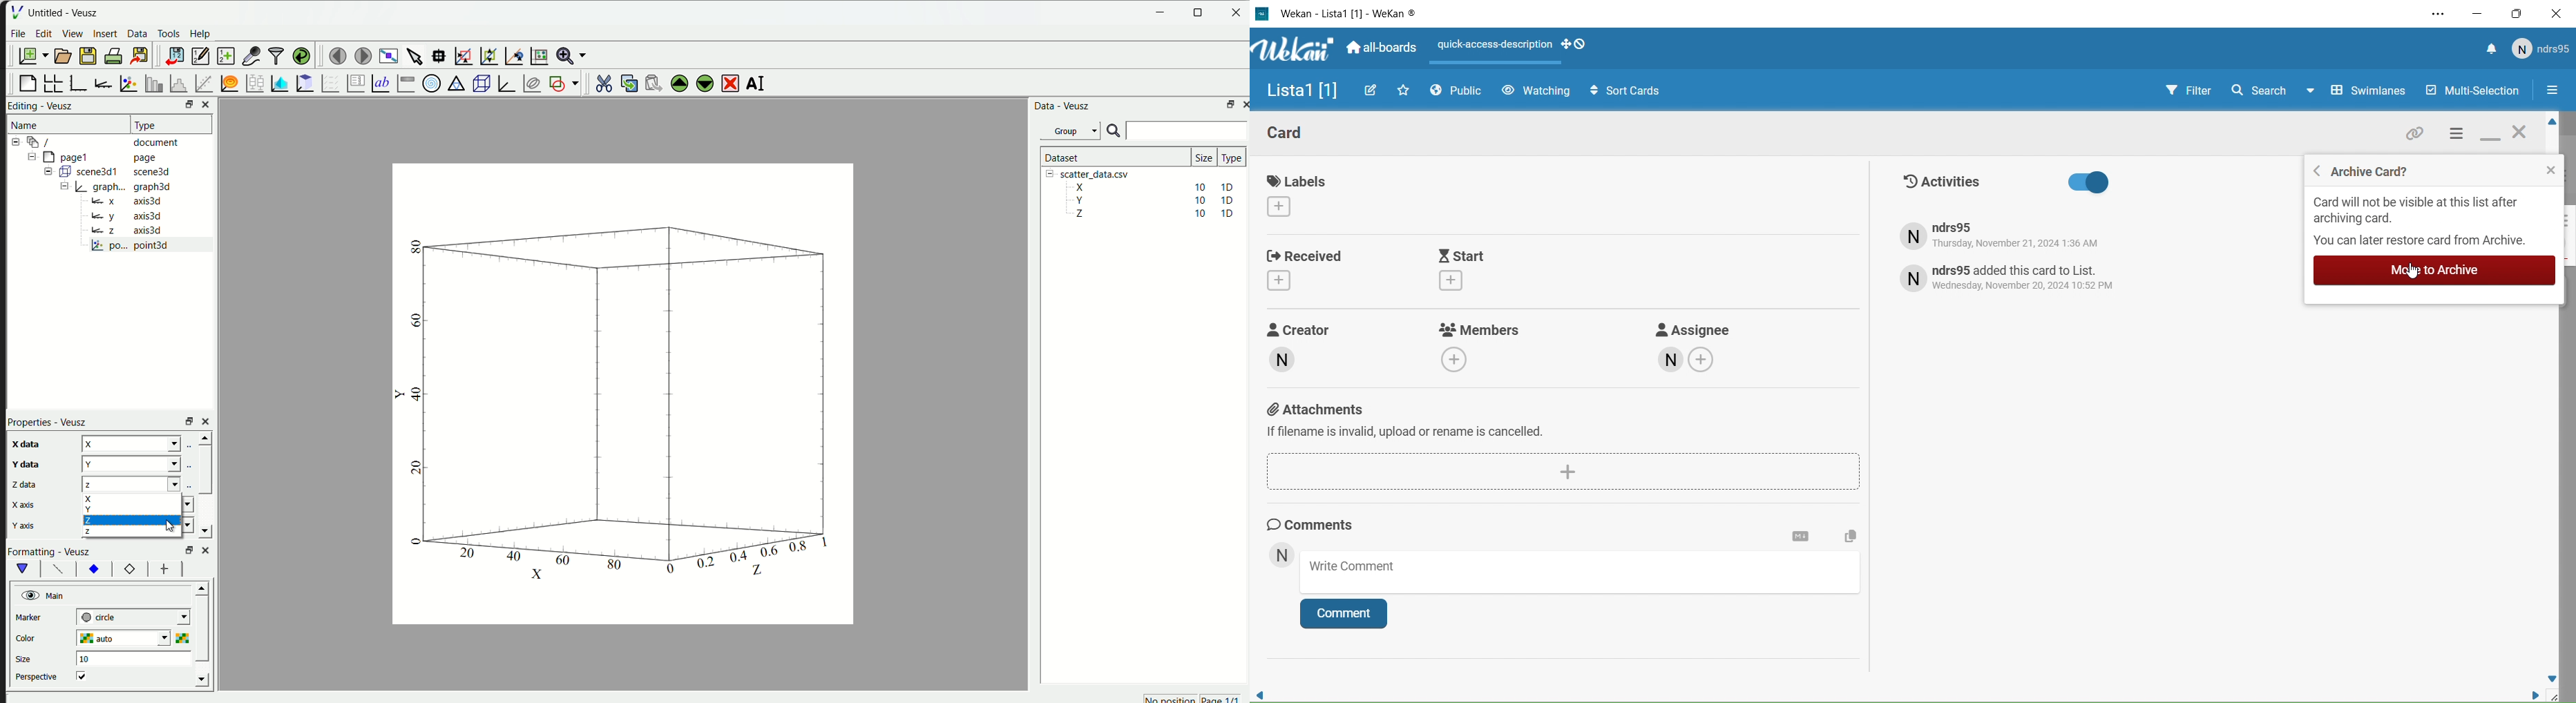  What do you see at coordinates (649, 83) in the screenshot?
I see `paste the widget from the clipboard` at bounding box center [649, 83].